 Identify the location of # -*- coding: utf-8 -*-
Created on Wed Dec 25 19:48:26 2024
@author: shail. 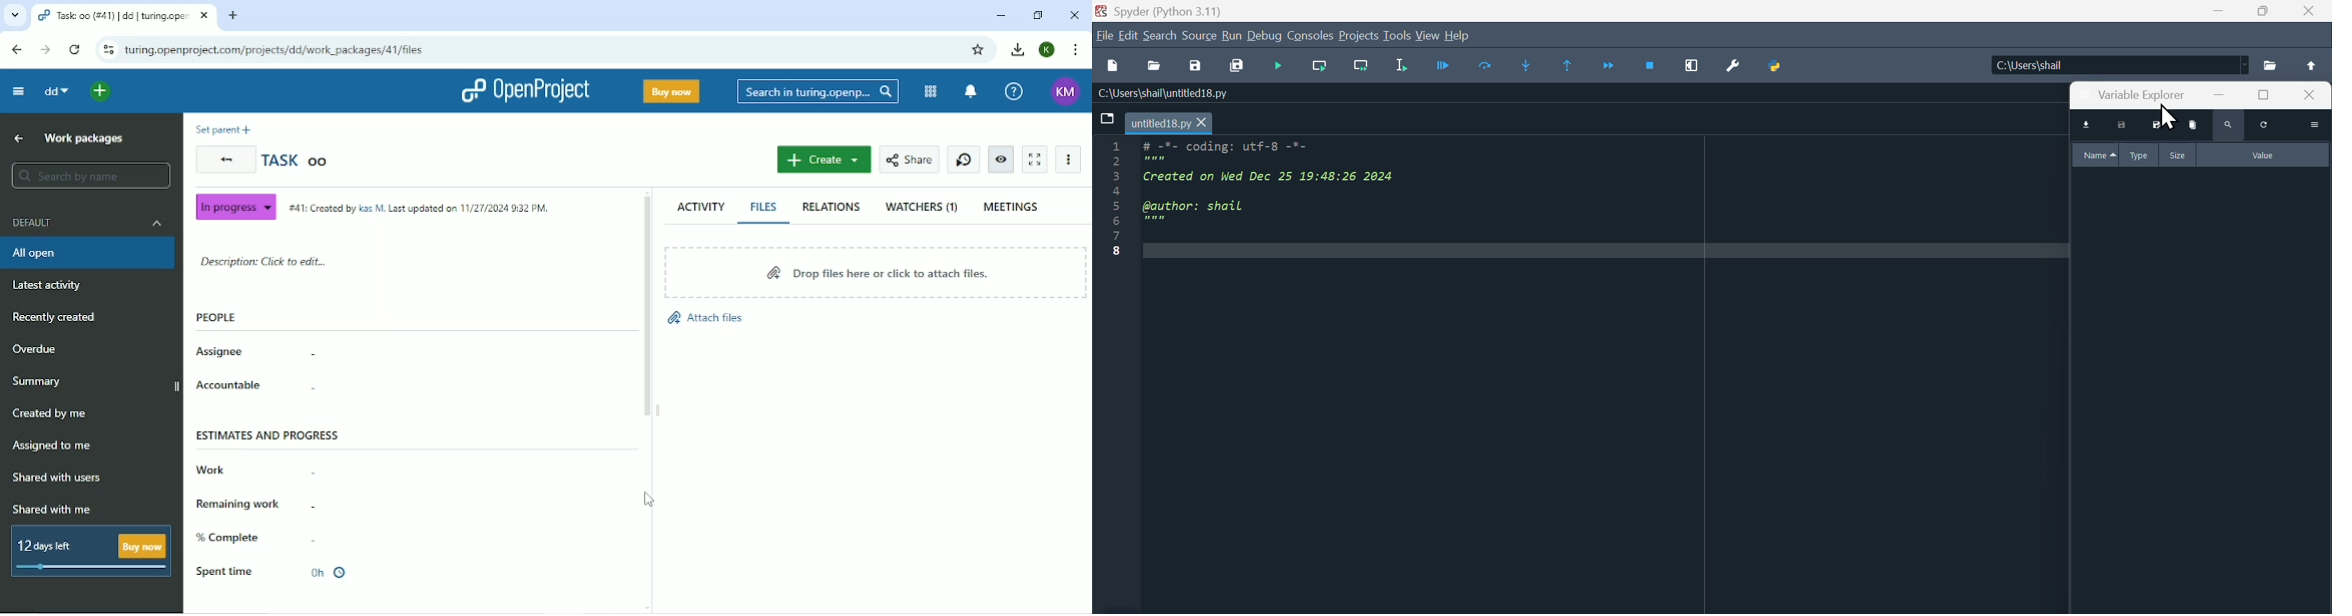
(1369, 197).